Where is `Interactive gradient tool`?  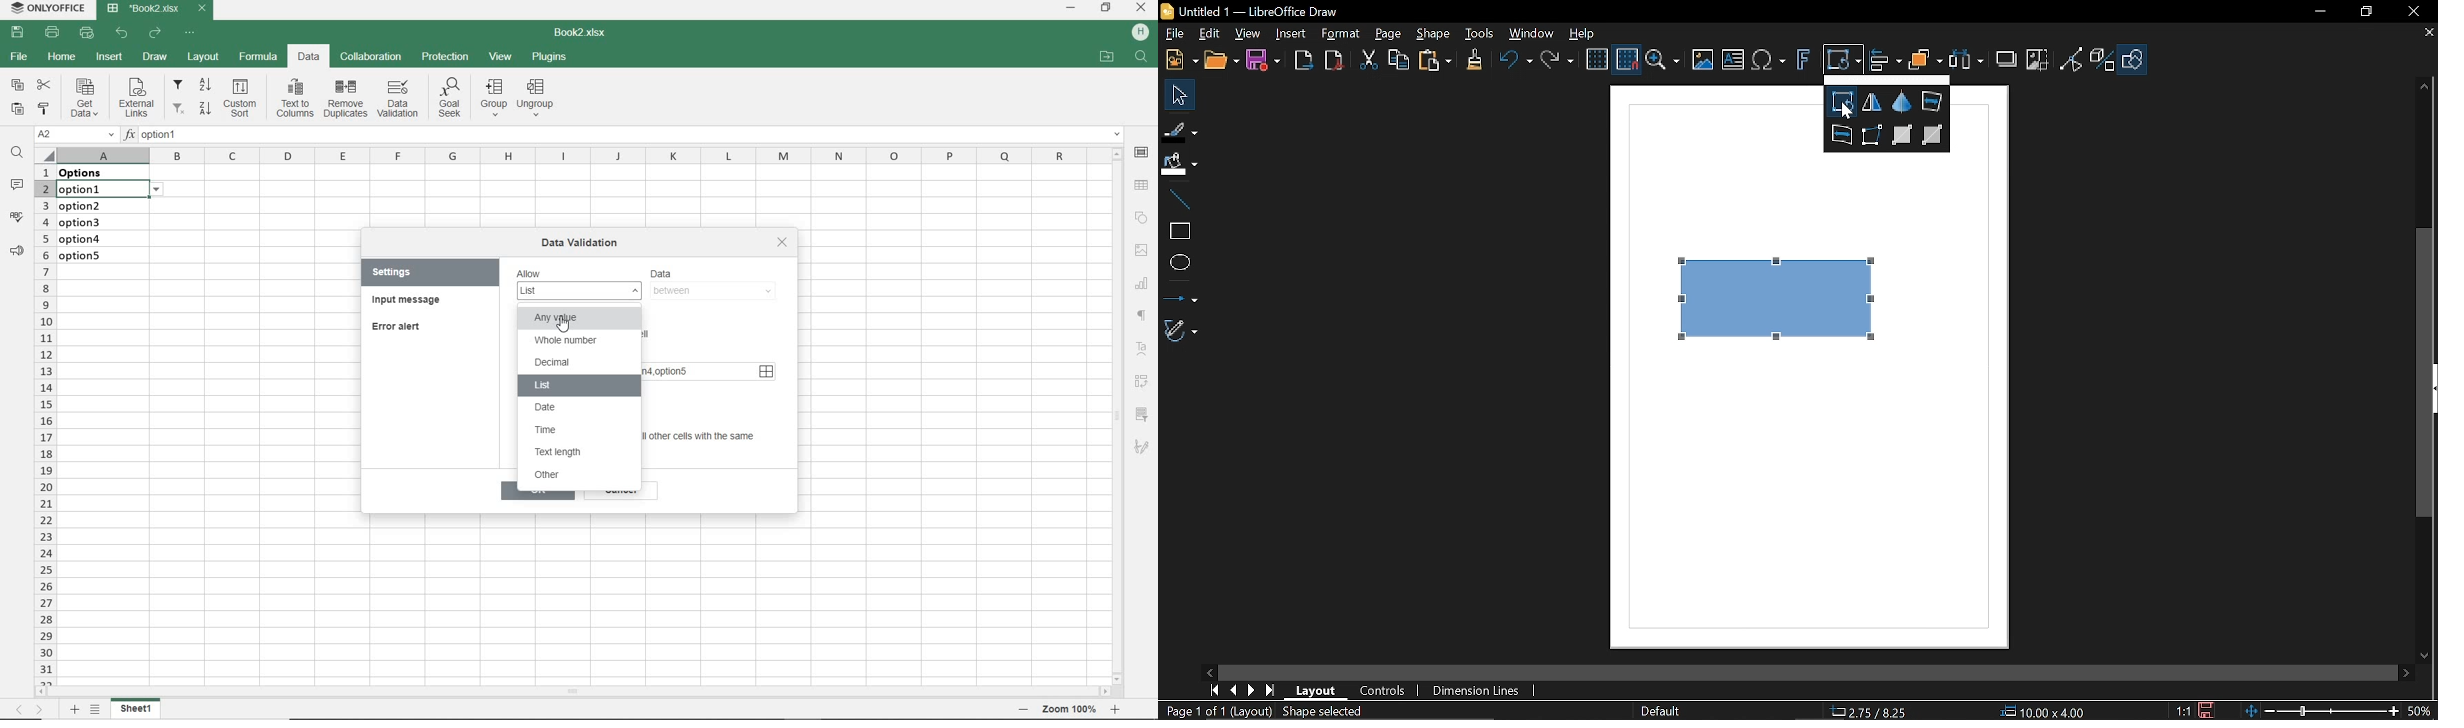
Interactive gradient tool is located at coordinates (1933, 134).